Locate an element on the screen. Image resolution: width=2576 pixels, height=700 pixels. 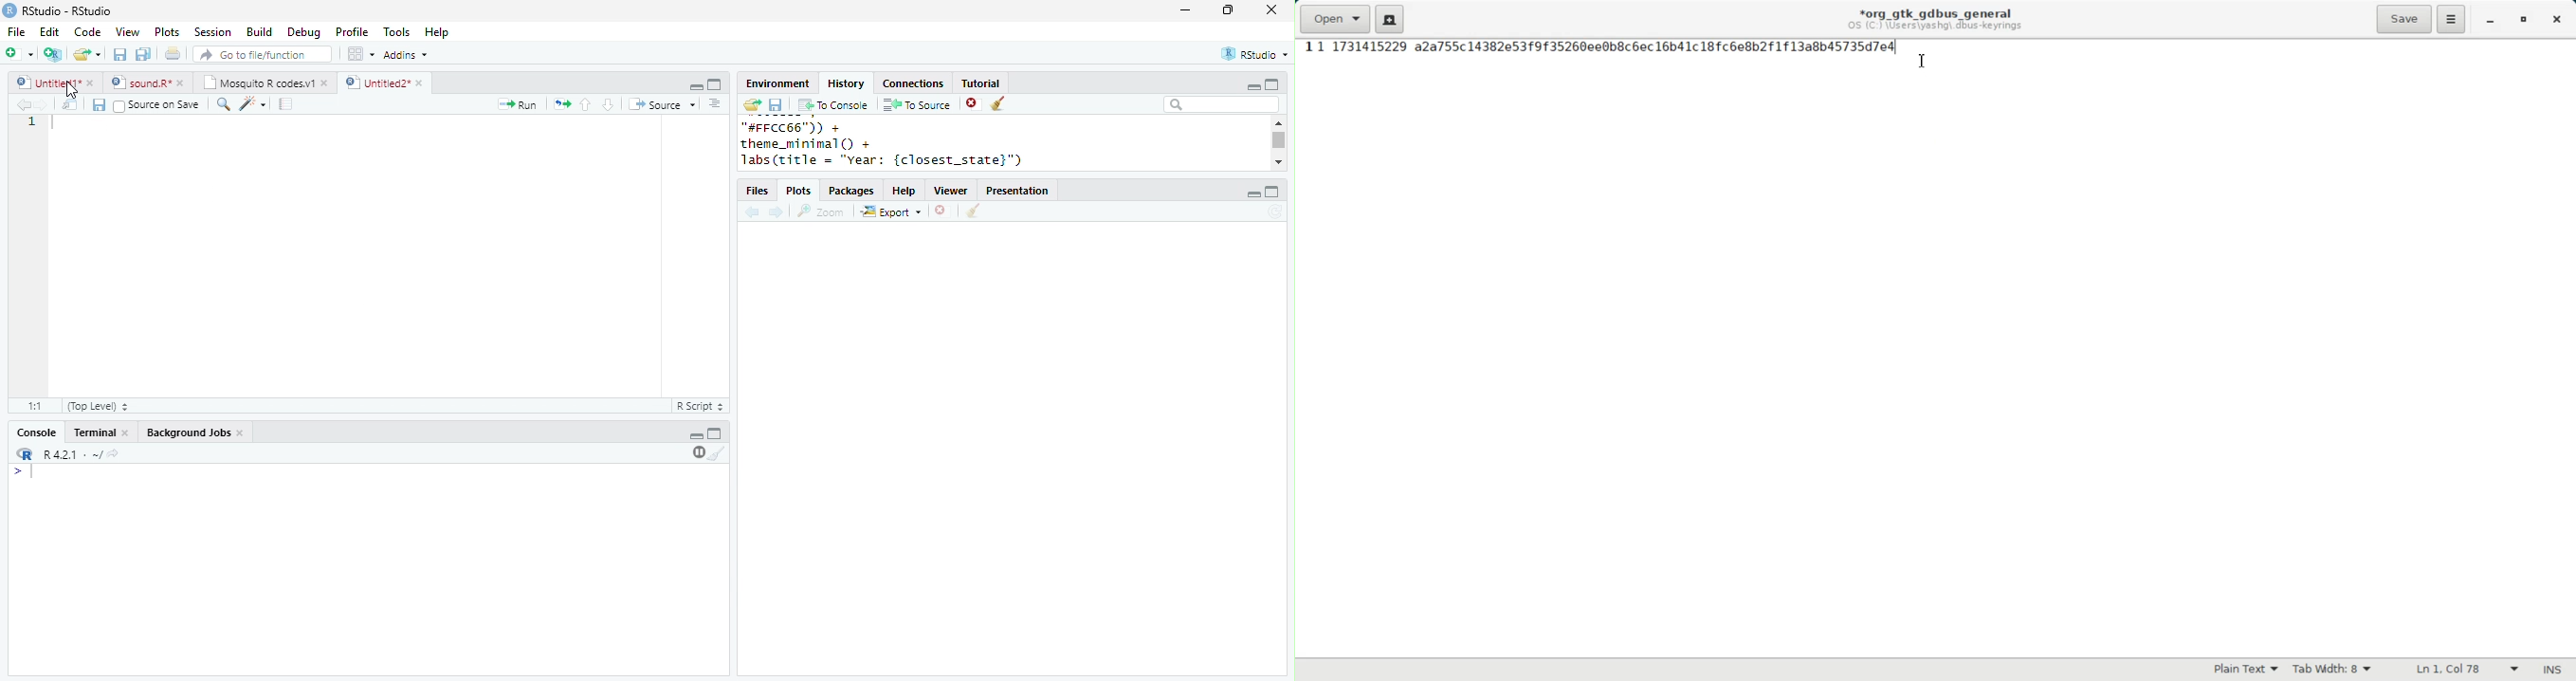
close is located at coordinates (127, 433).